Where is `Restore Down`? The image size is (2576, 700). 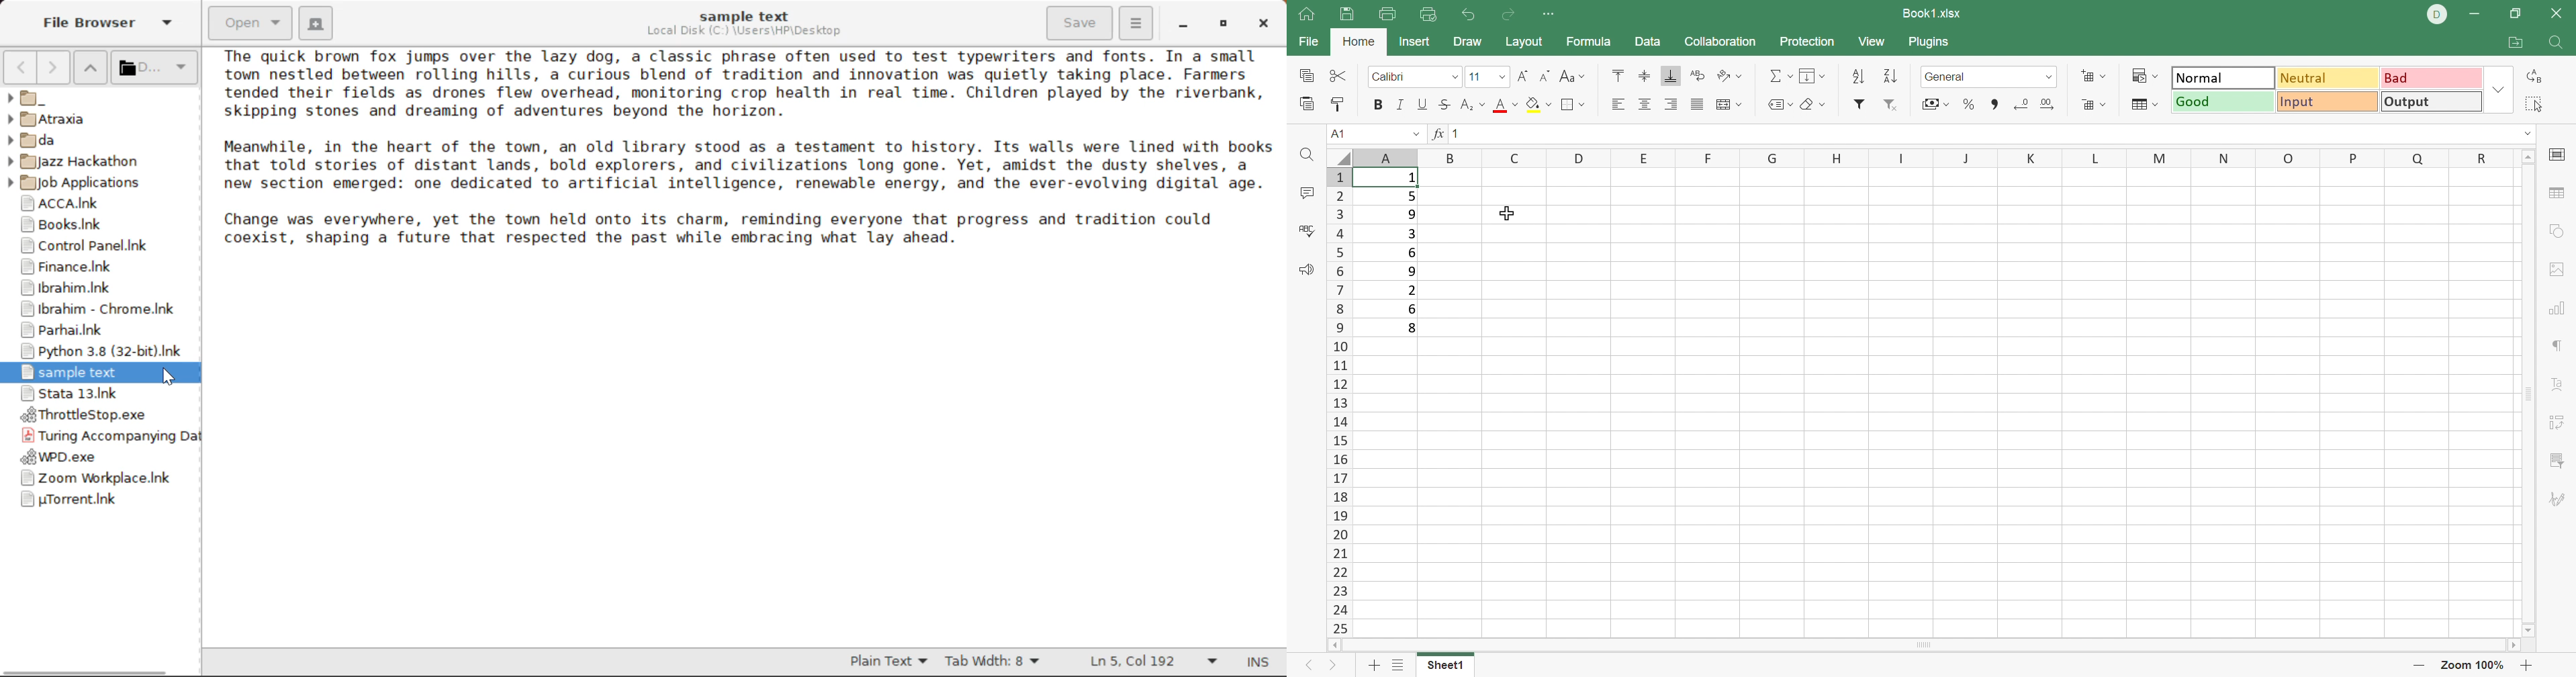 Restore Down is located at coordinates (2516, 15).